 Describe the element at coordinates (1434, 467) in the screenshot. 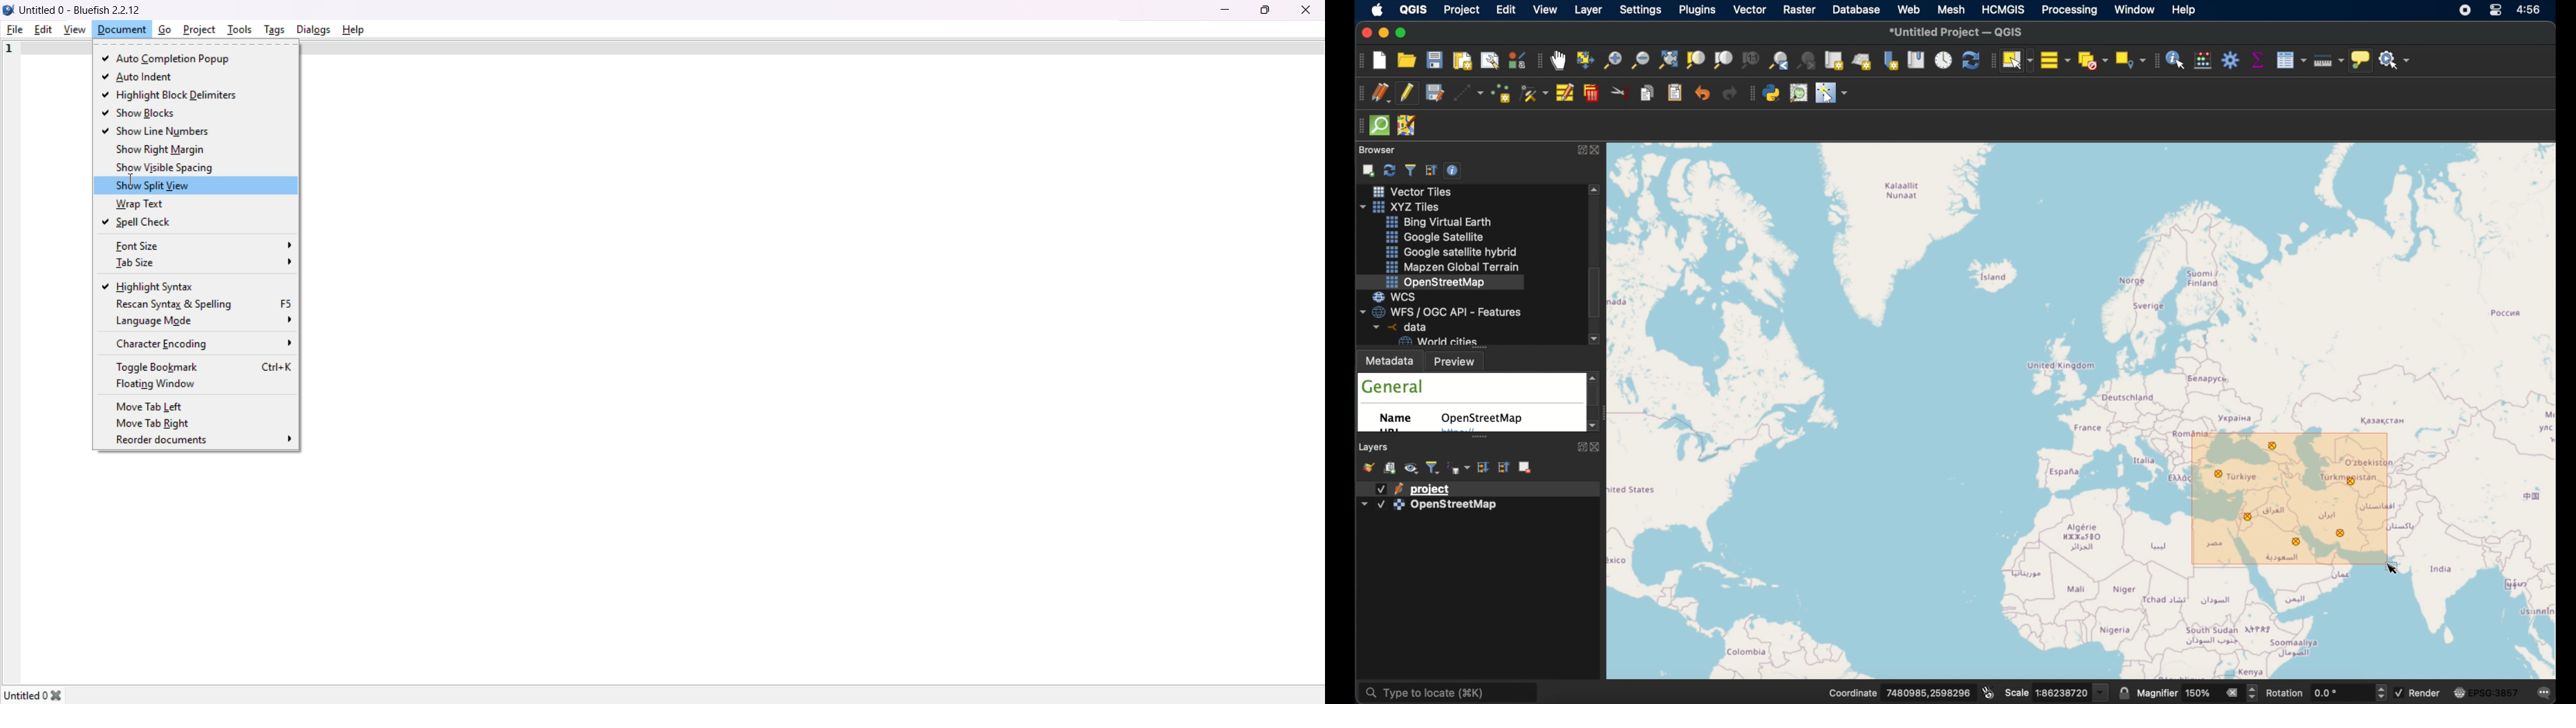

I see `filter legend` at that location.